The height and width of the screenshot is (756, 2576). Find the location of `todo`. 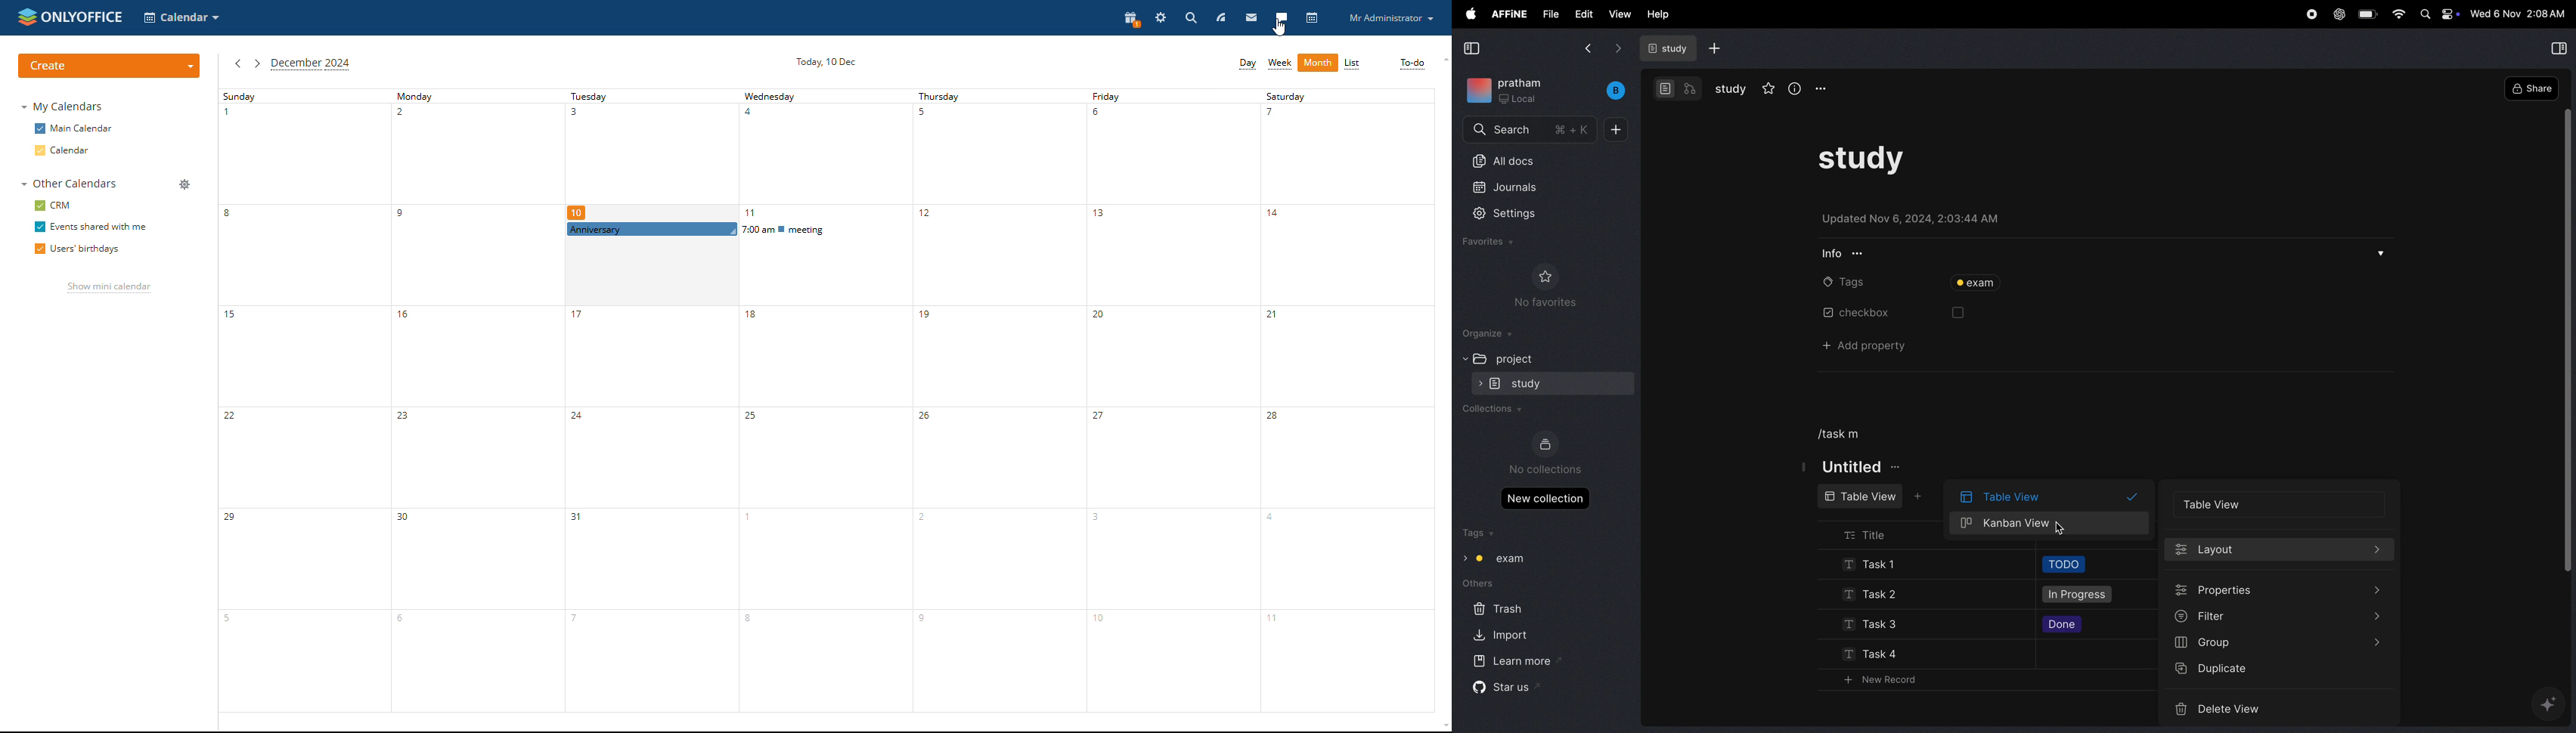

todo is located at coordinates (2067, 567).